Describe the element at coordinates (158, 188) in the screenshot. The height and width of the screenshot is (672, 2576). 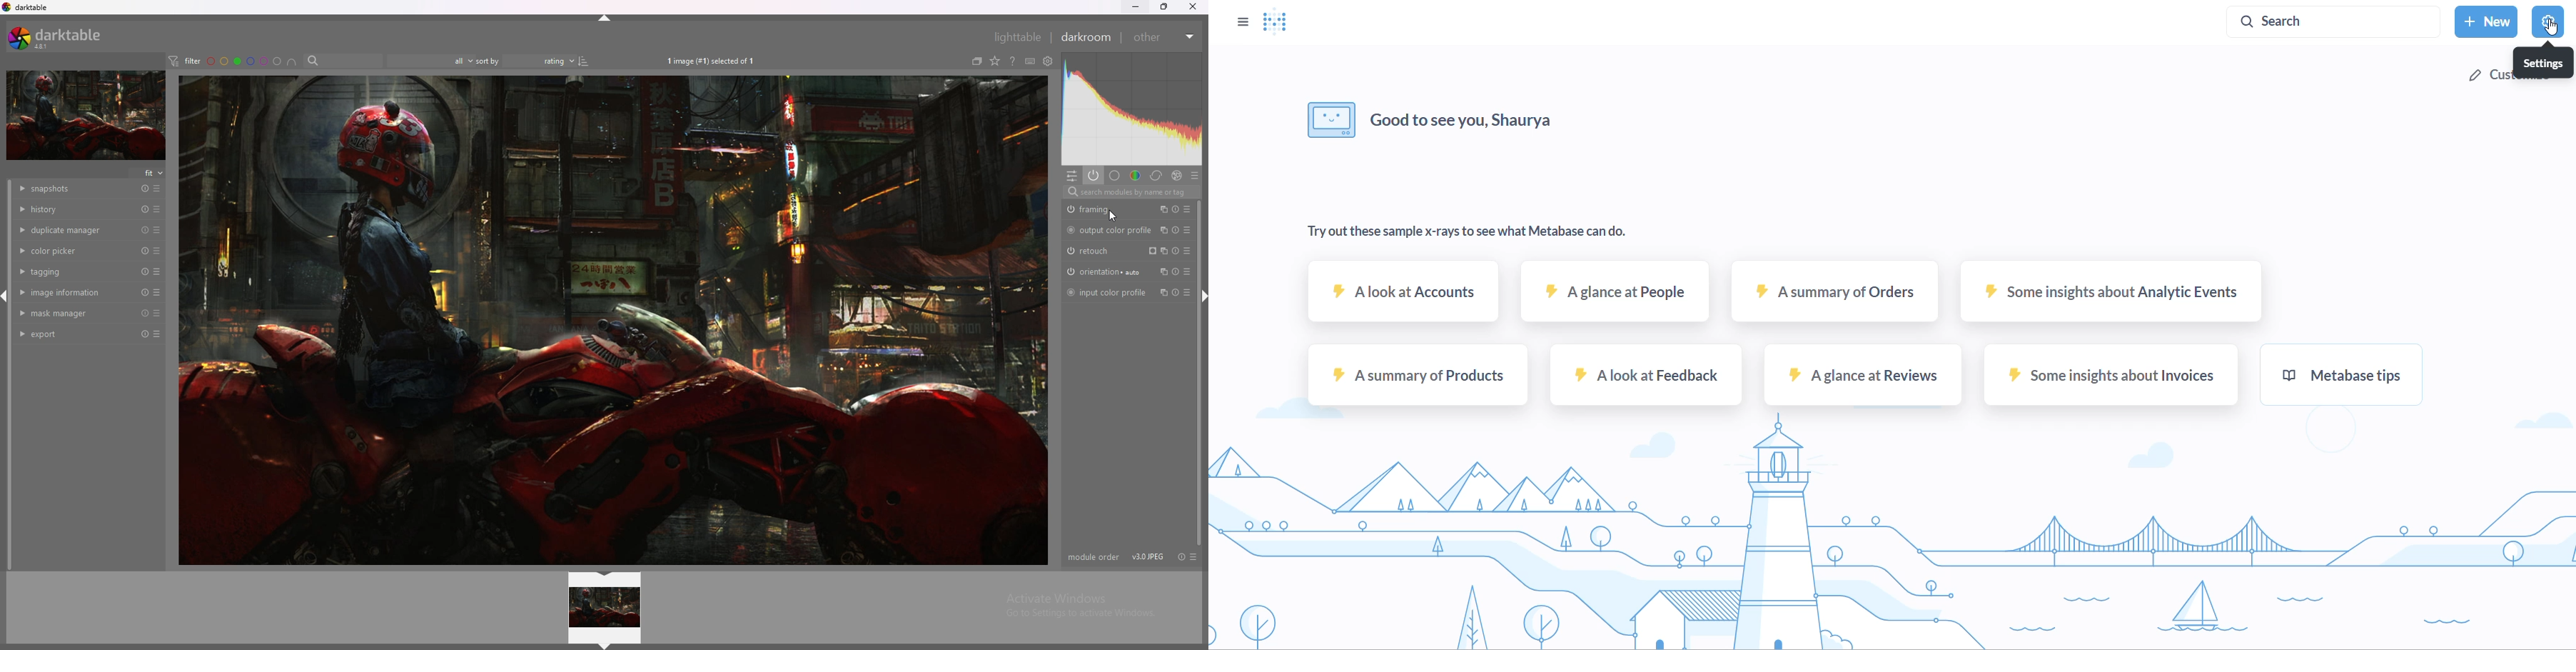
I see `presets` at that location.